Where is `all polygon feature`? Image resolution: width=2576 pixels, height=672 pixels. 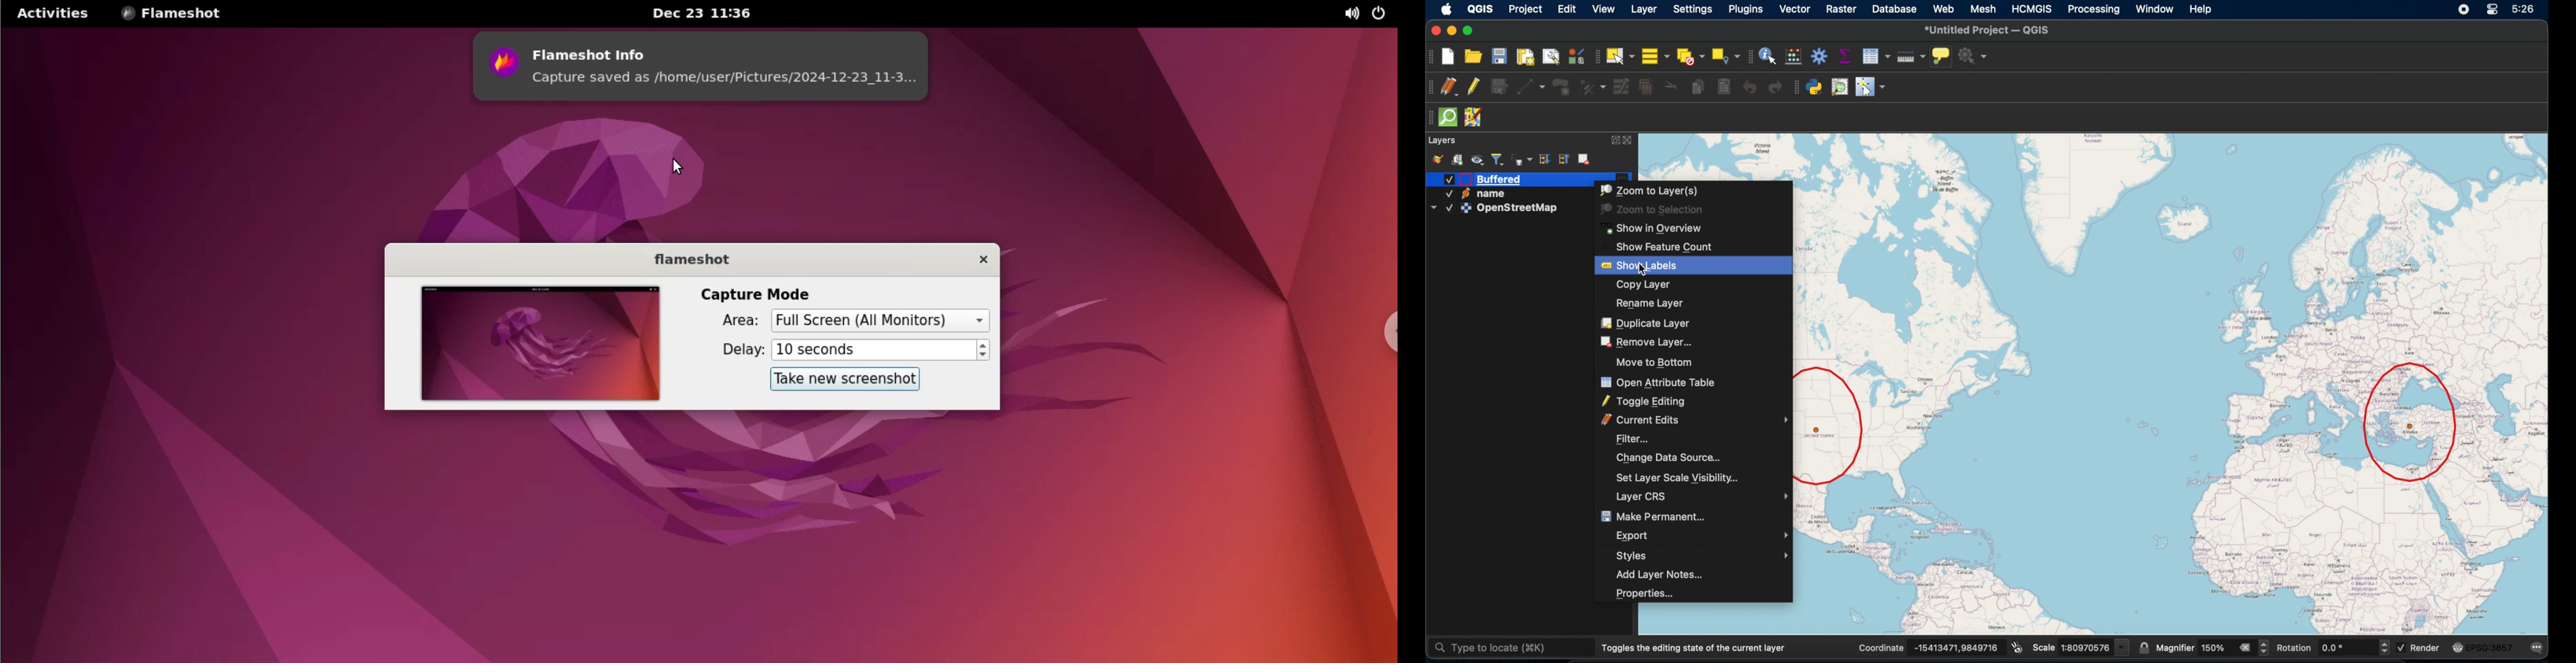 all polygon feature is located at coordinates (1561, 87).